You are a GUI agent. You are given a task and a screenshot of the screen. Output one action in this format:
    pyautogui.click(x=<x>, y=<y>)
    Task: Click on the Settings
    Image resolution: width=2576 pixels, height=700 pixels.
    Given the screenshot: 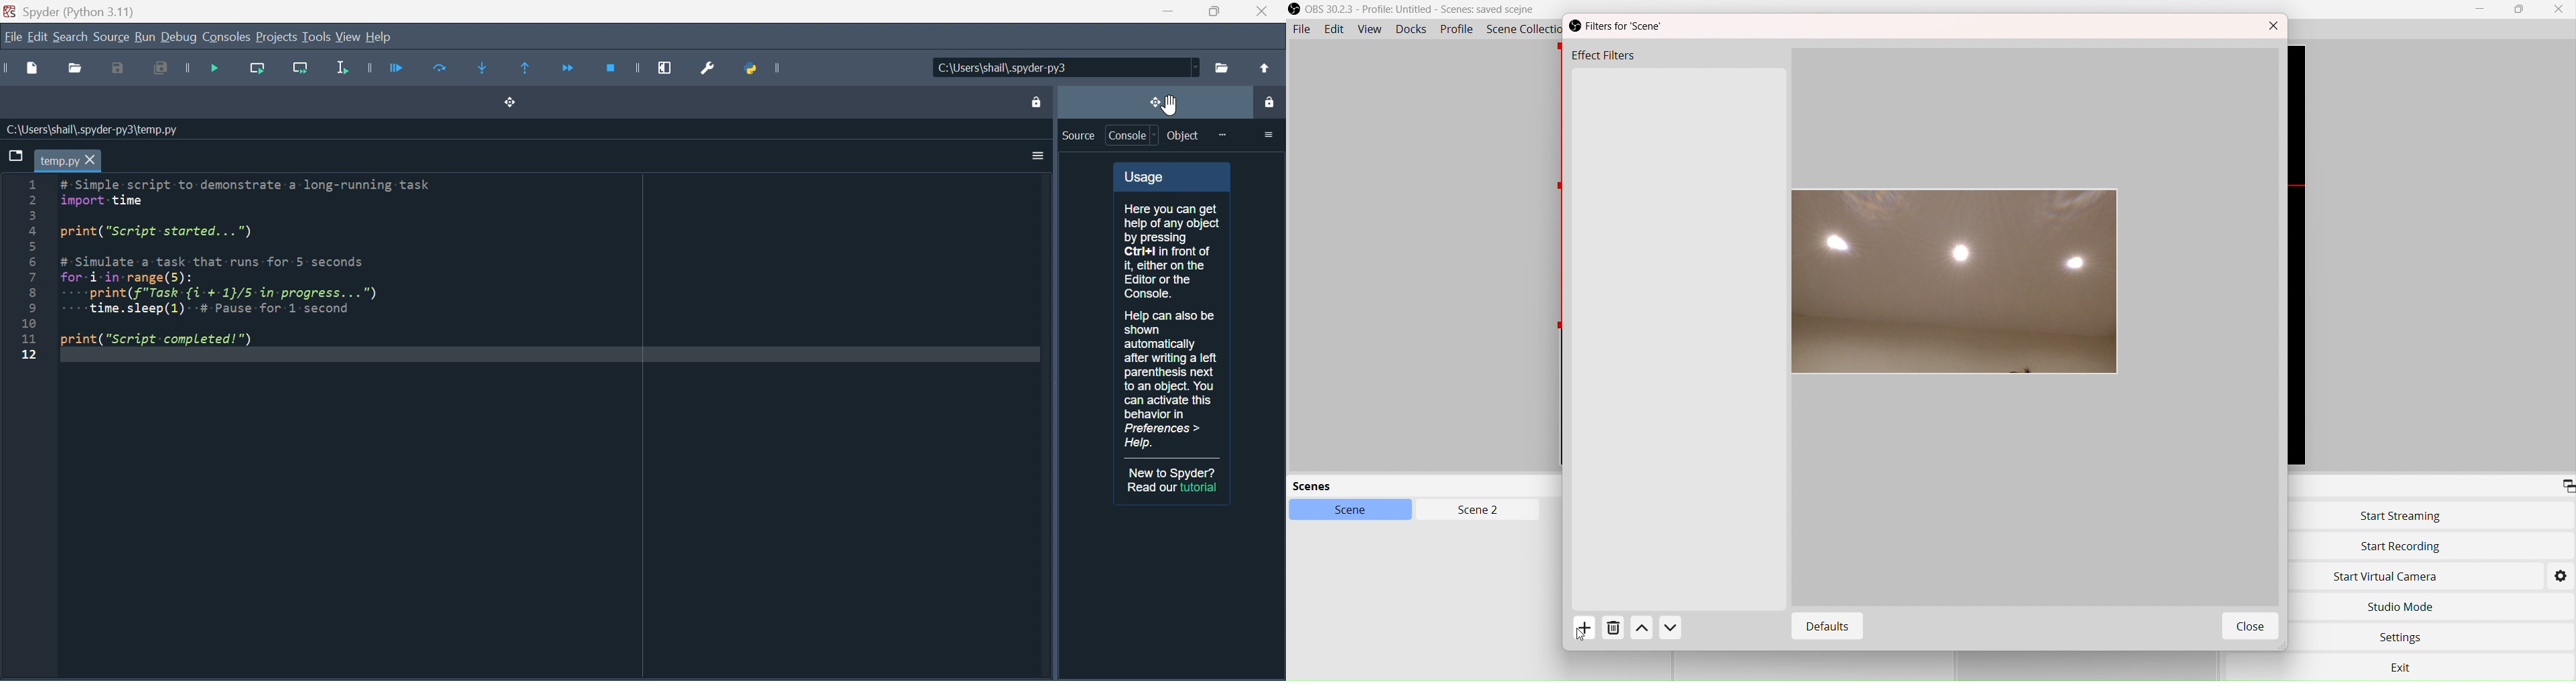 What is the action you would take?
    pyautogui.click(x=2560, y=575)
    